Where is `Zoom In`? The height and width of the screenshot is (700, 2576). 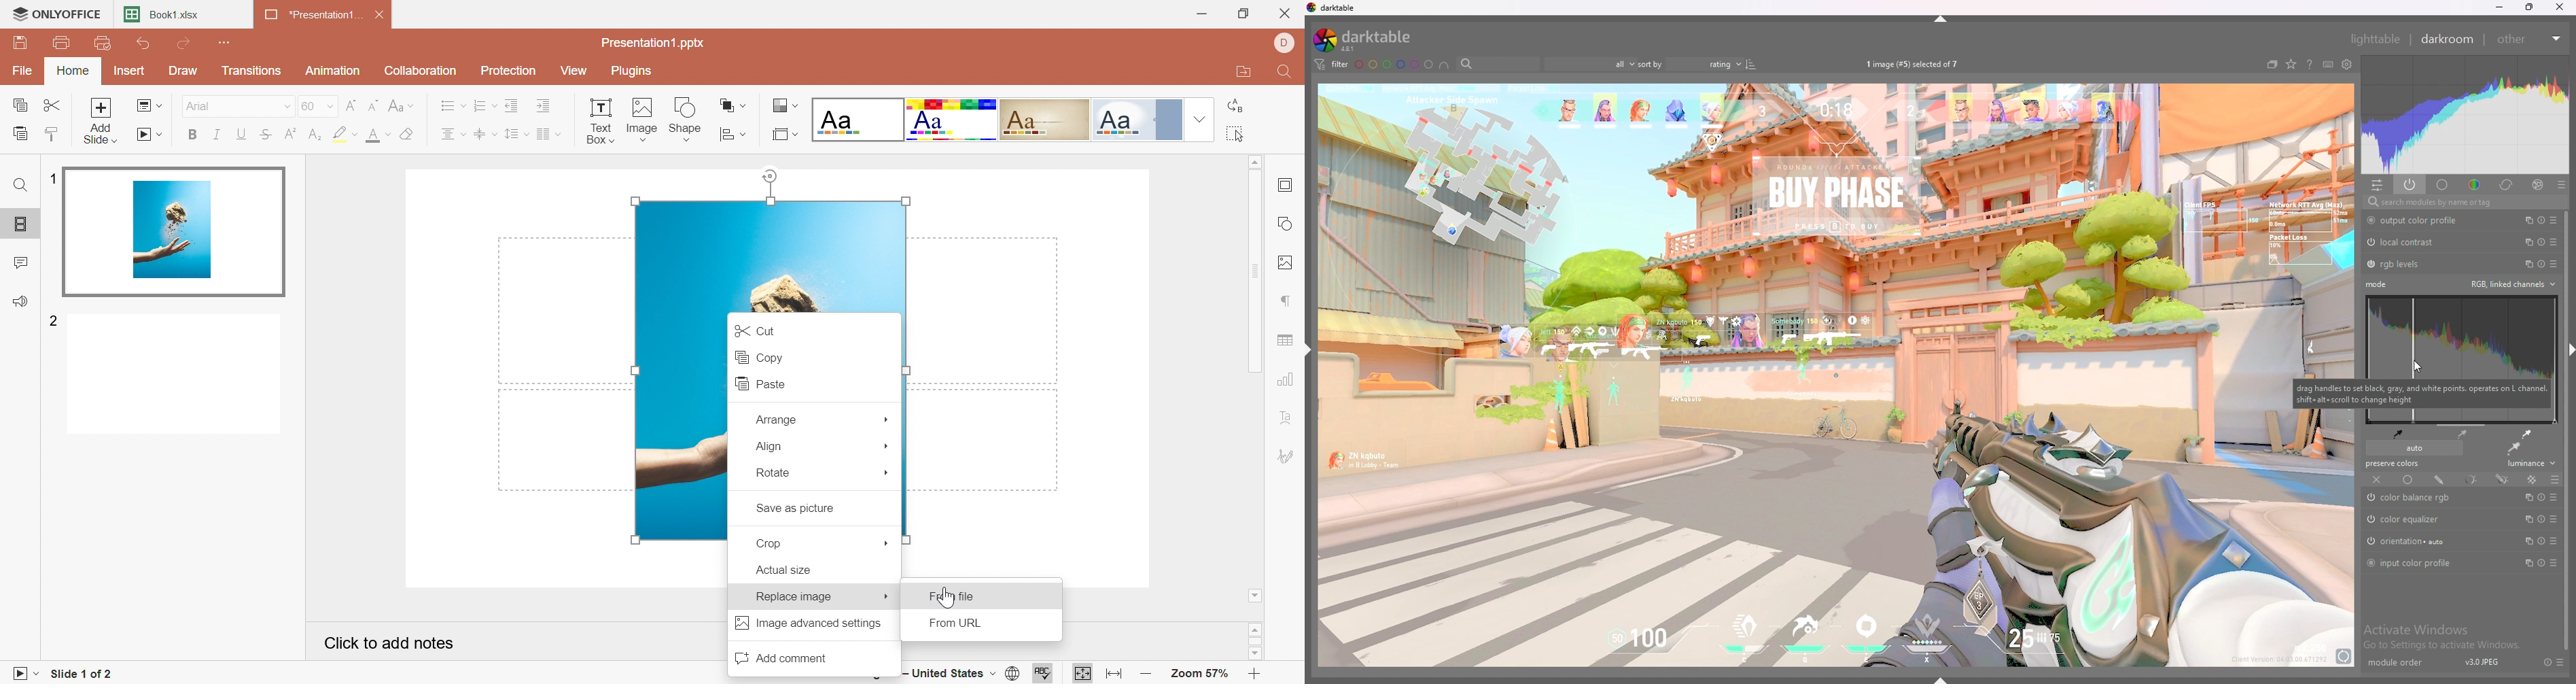
Zoom In is located at coordinates (1256, 673).